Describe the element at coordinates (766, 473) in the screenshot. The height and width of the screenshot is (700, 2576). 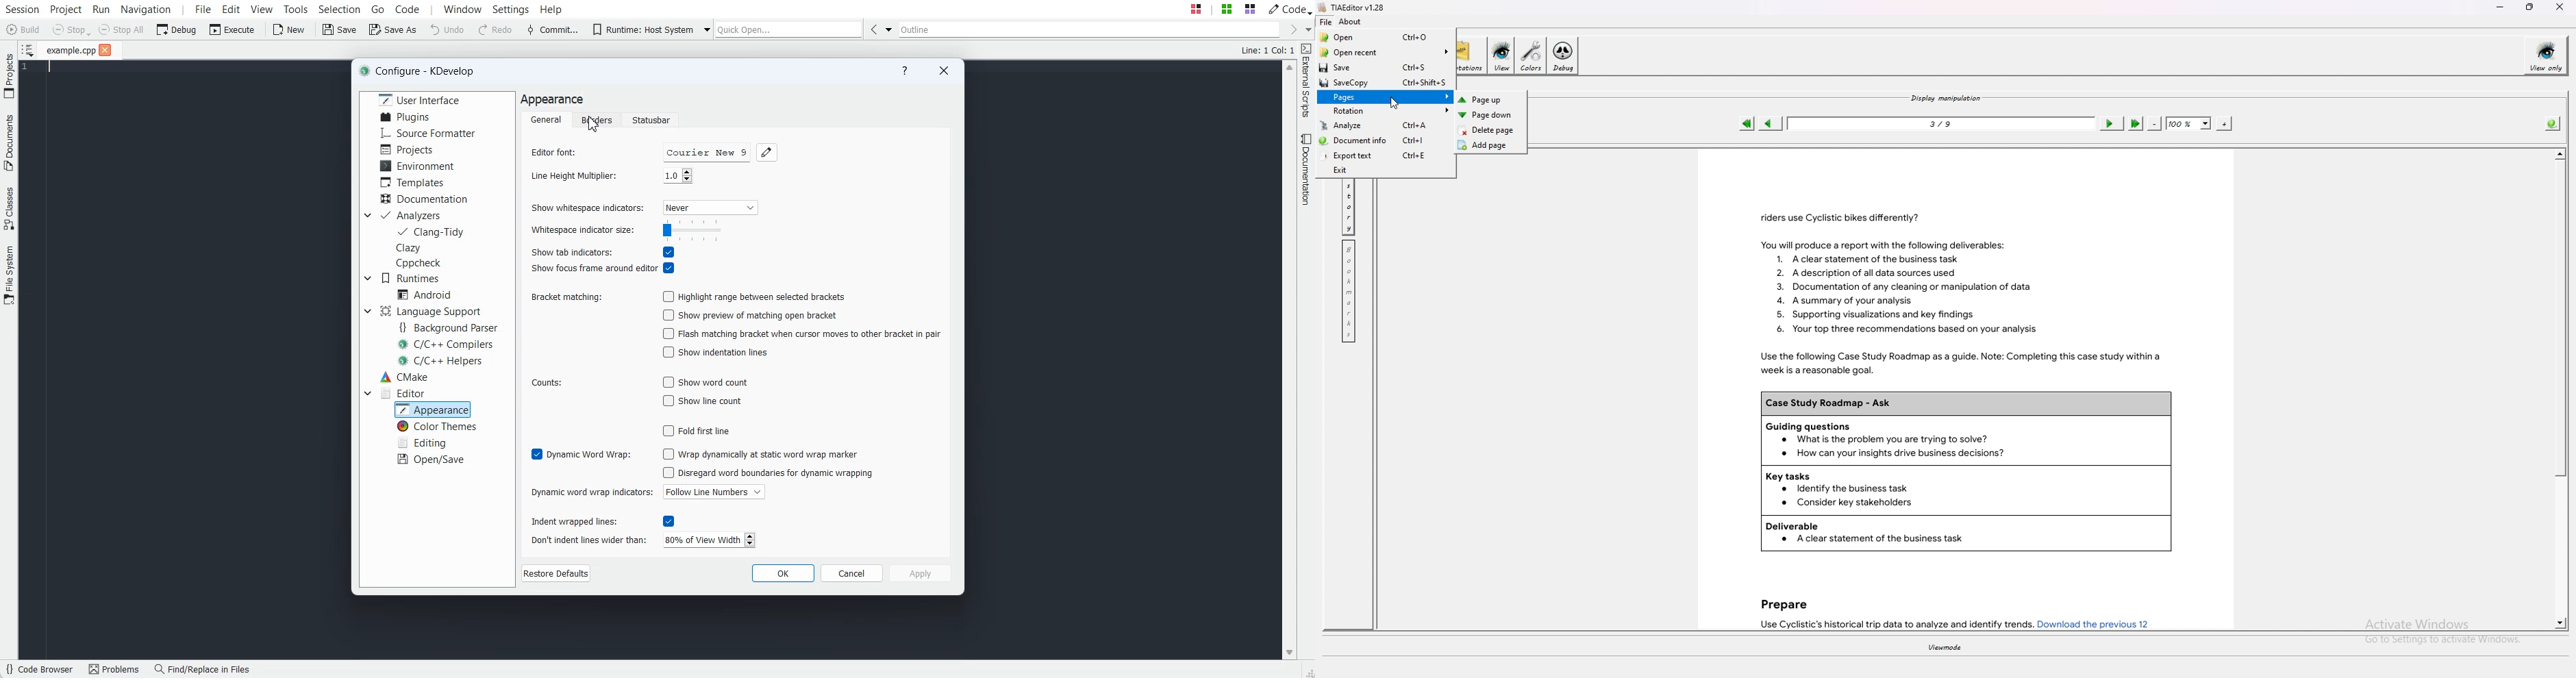
I see `Disable Disregard word boundaries for dynamic wrapping` at that location.